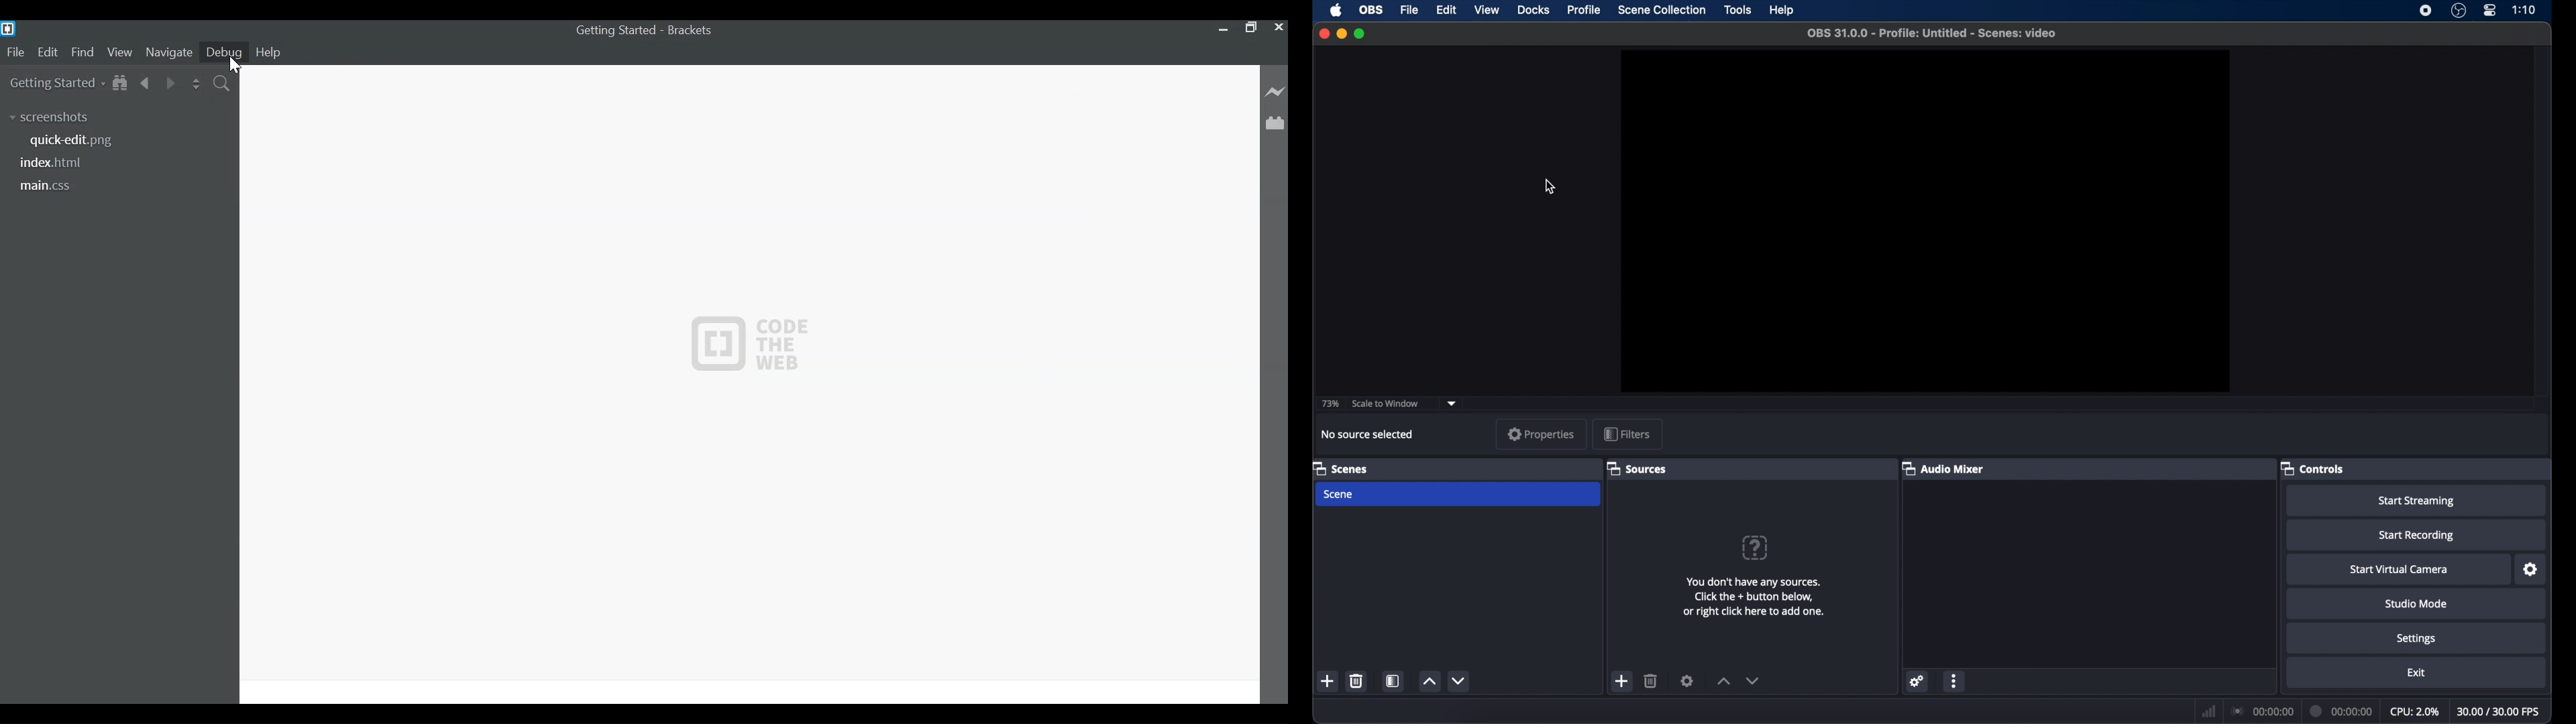 Image resolution: width=2576 pixels, height=728 pixels. What do you see at coordinates (1621, 680) in the screenshot?
I see `add` at bounding box center [1621, 680].